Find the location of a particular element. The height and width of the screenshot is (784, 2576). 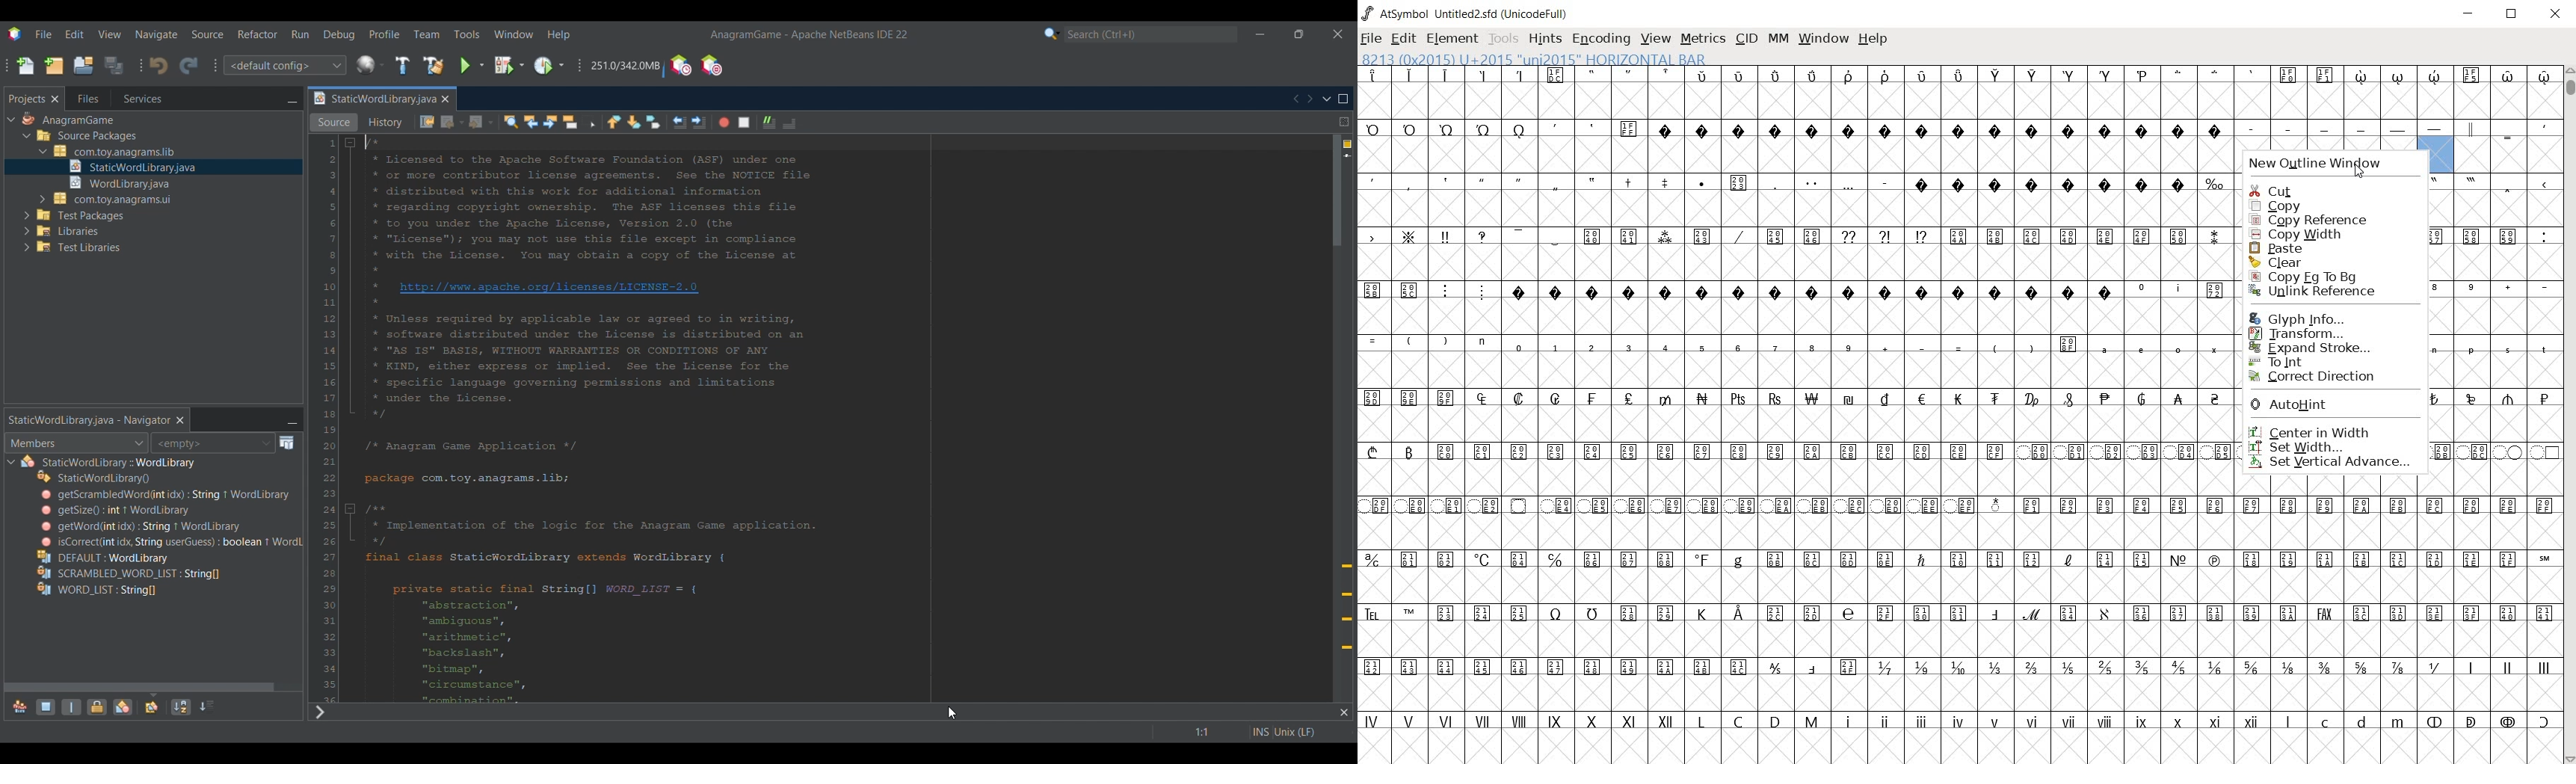

Select project configuration or Customize is located at coordinates (285, 65).